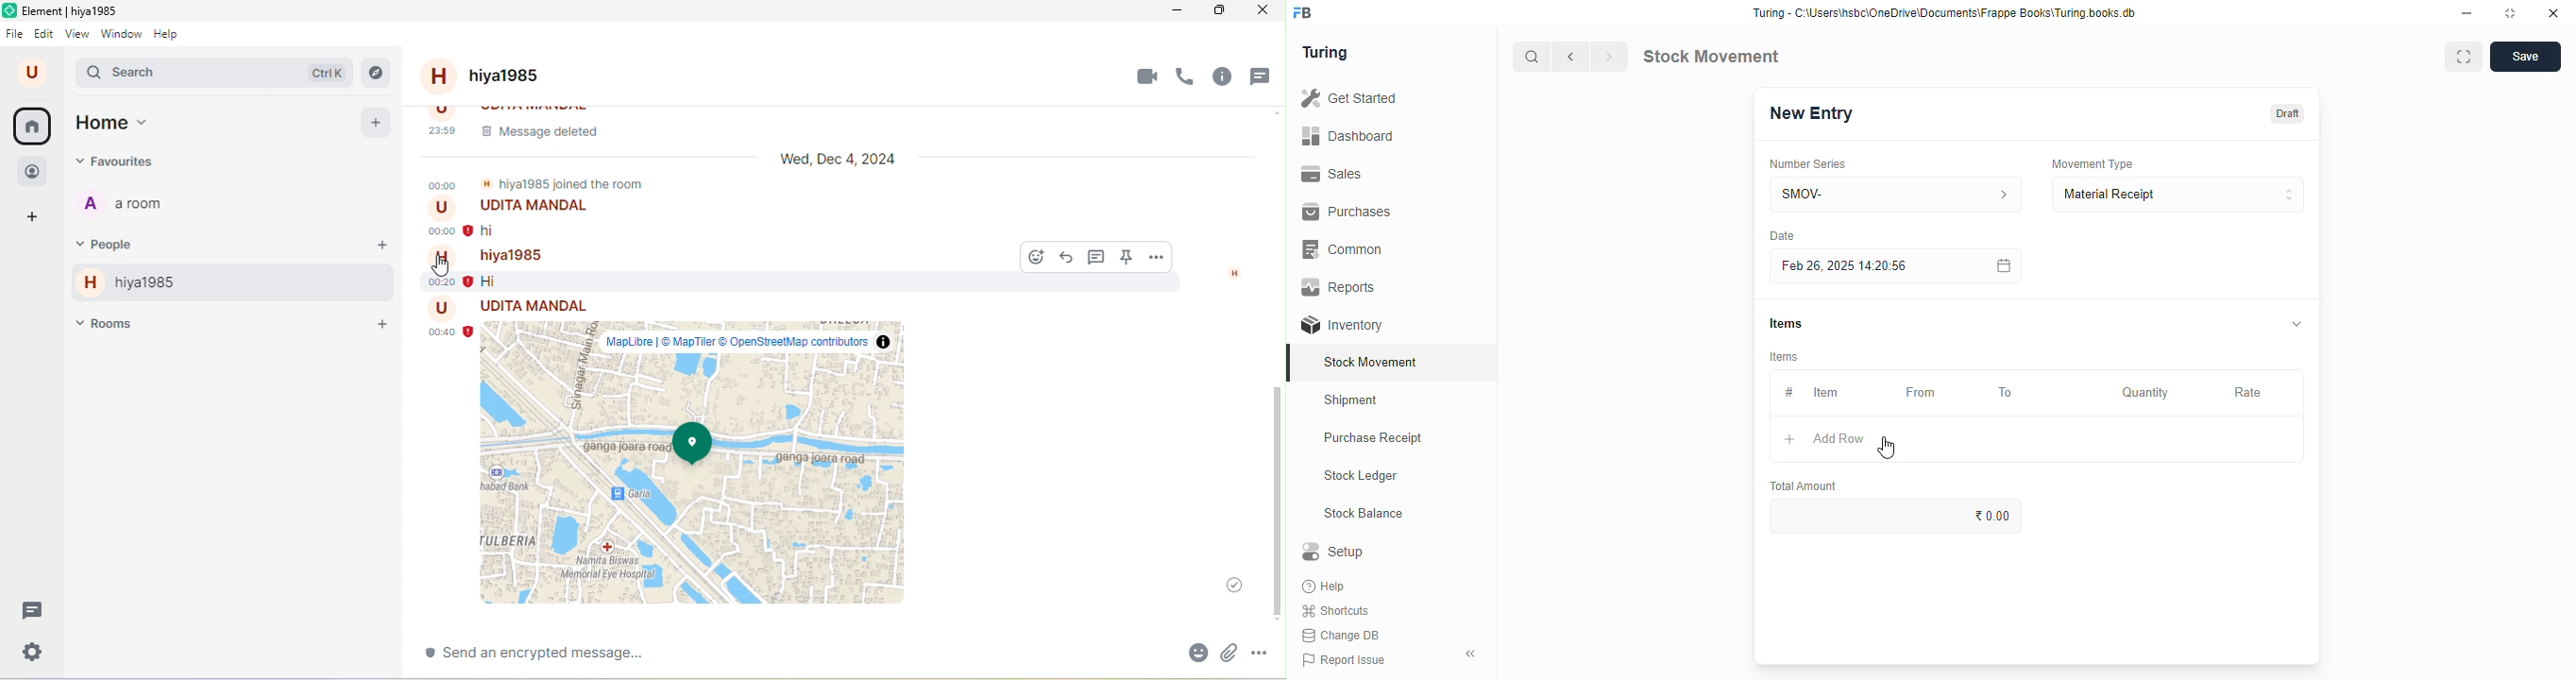 Image resolution: width=2576 pixels, height=700 pixels. I want to click on search bar, so click(123, 73).